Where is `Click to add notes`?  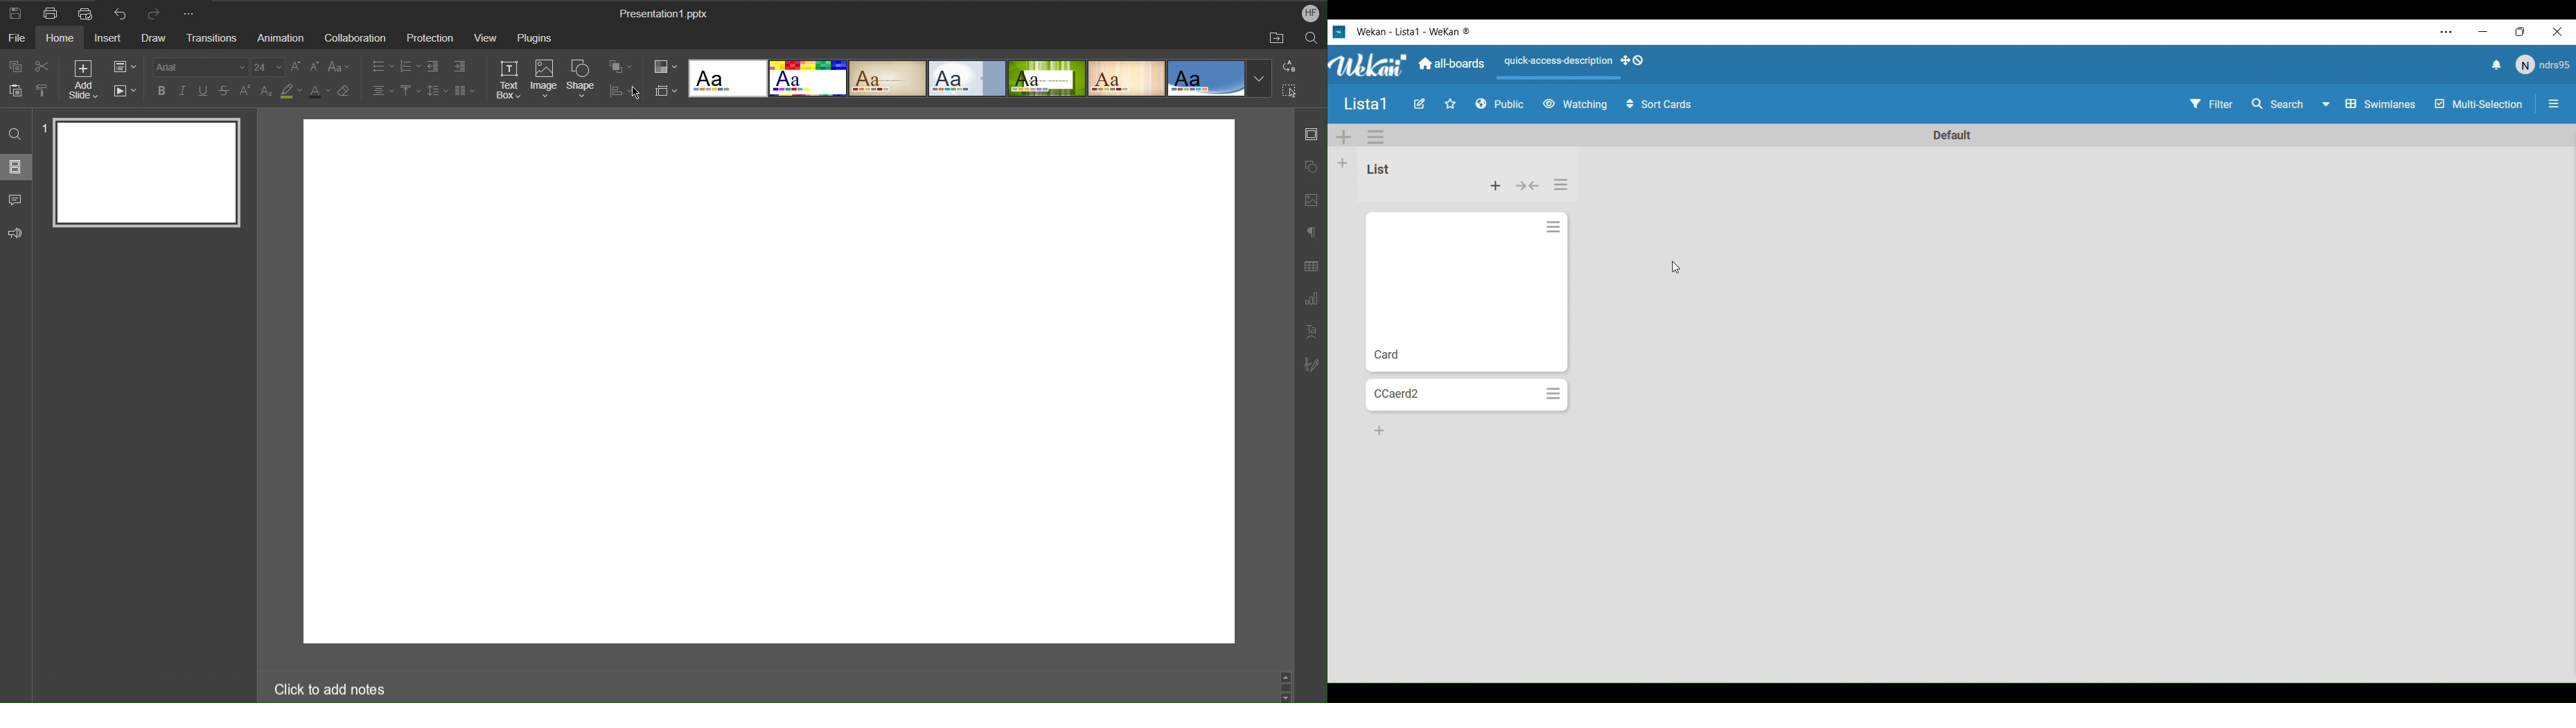 Click to add notes is located at coordinates (326, 690).